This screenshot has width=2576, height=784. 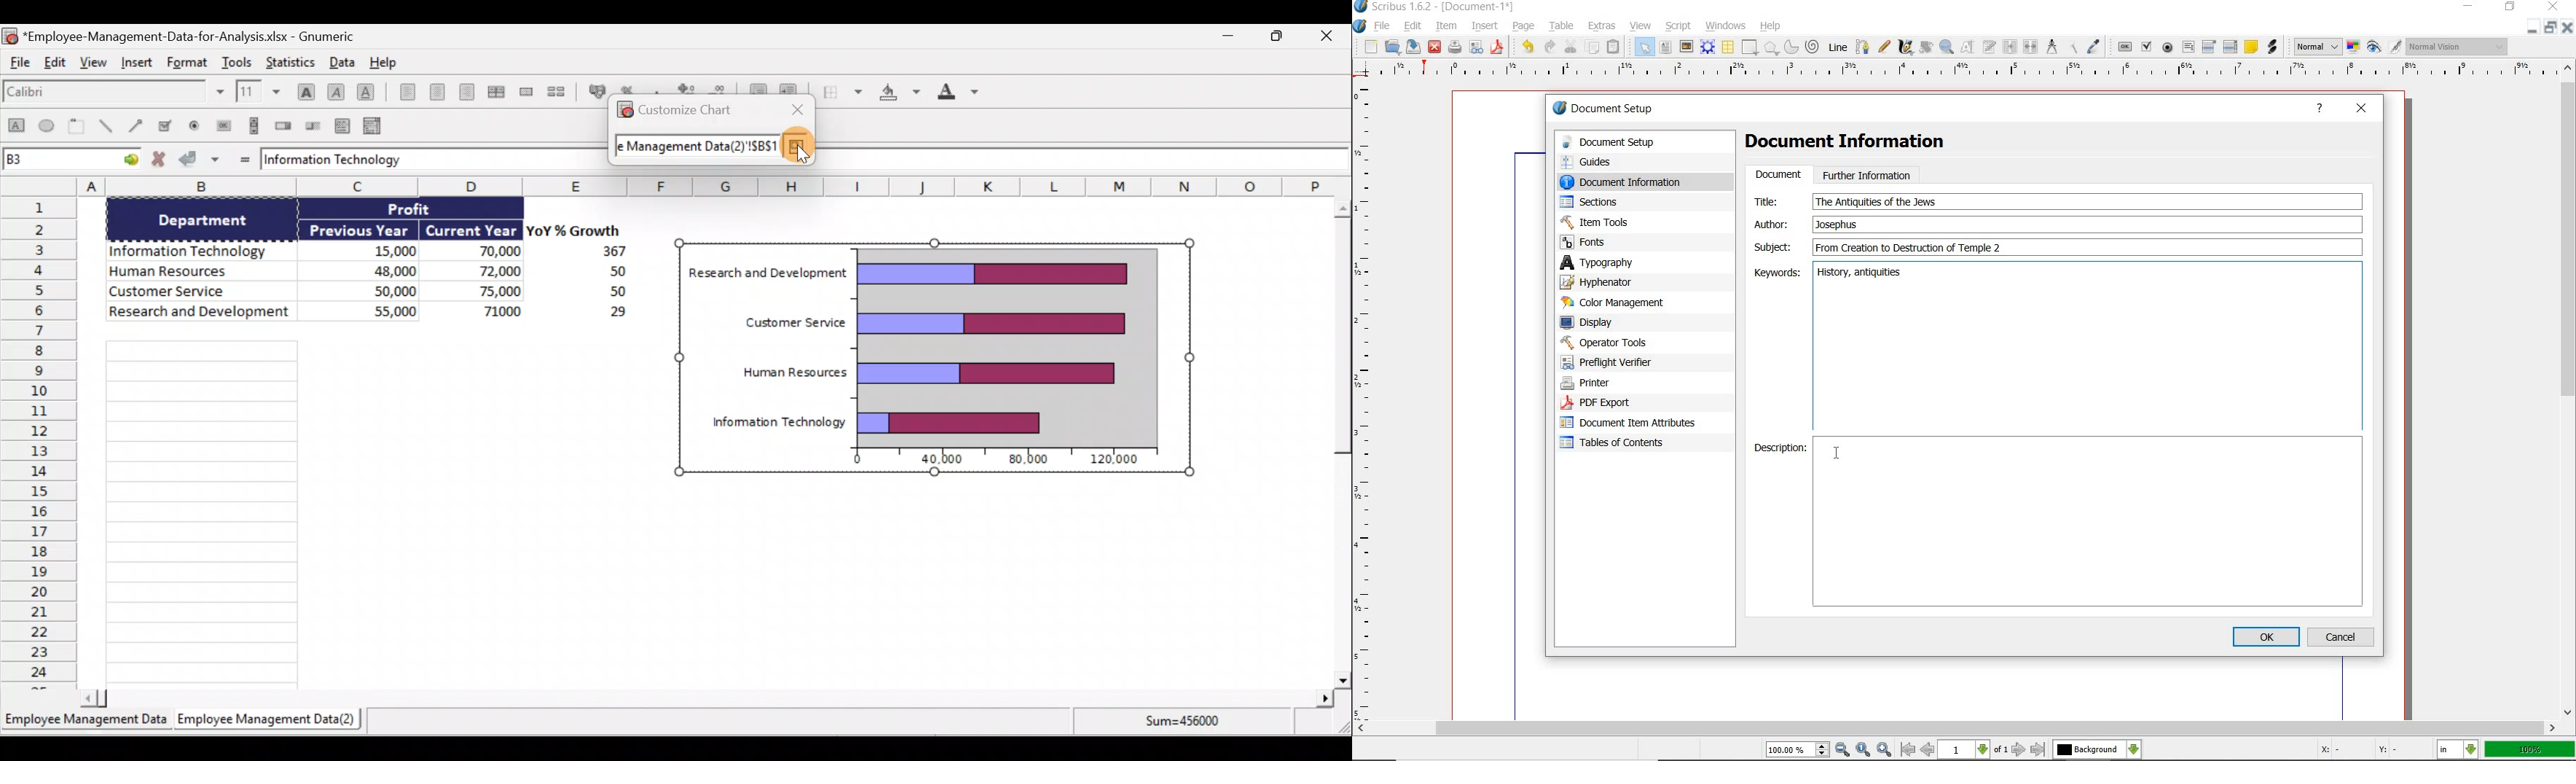 What do you see at coordinates (630, 89) in the screenshot?
I see `Format the selection as percentage` at bounding box center [630, 89].